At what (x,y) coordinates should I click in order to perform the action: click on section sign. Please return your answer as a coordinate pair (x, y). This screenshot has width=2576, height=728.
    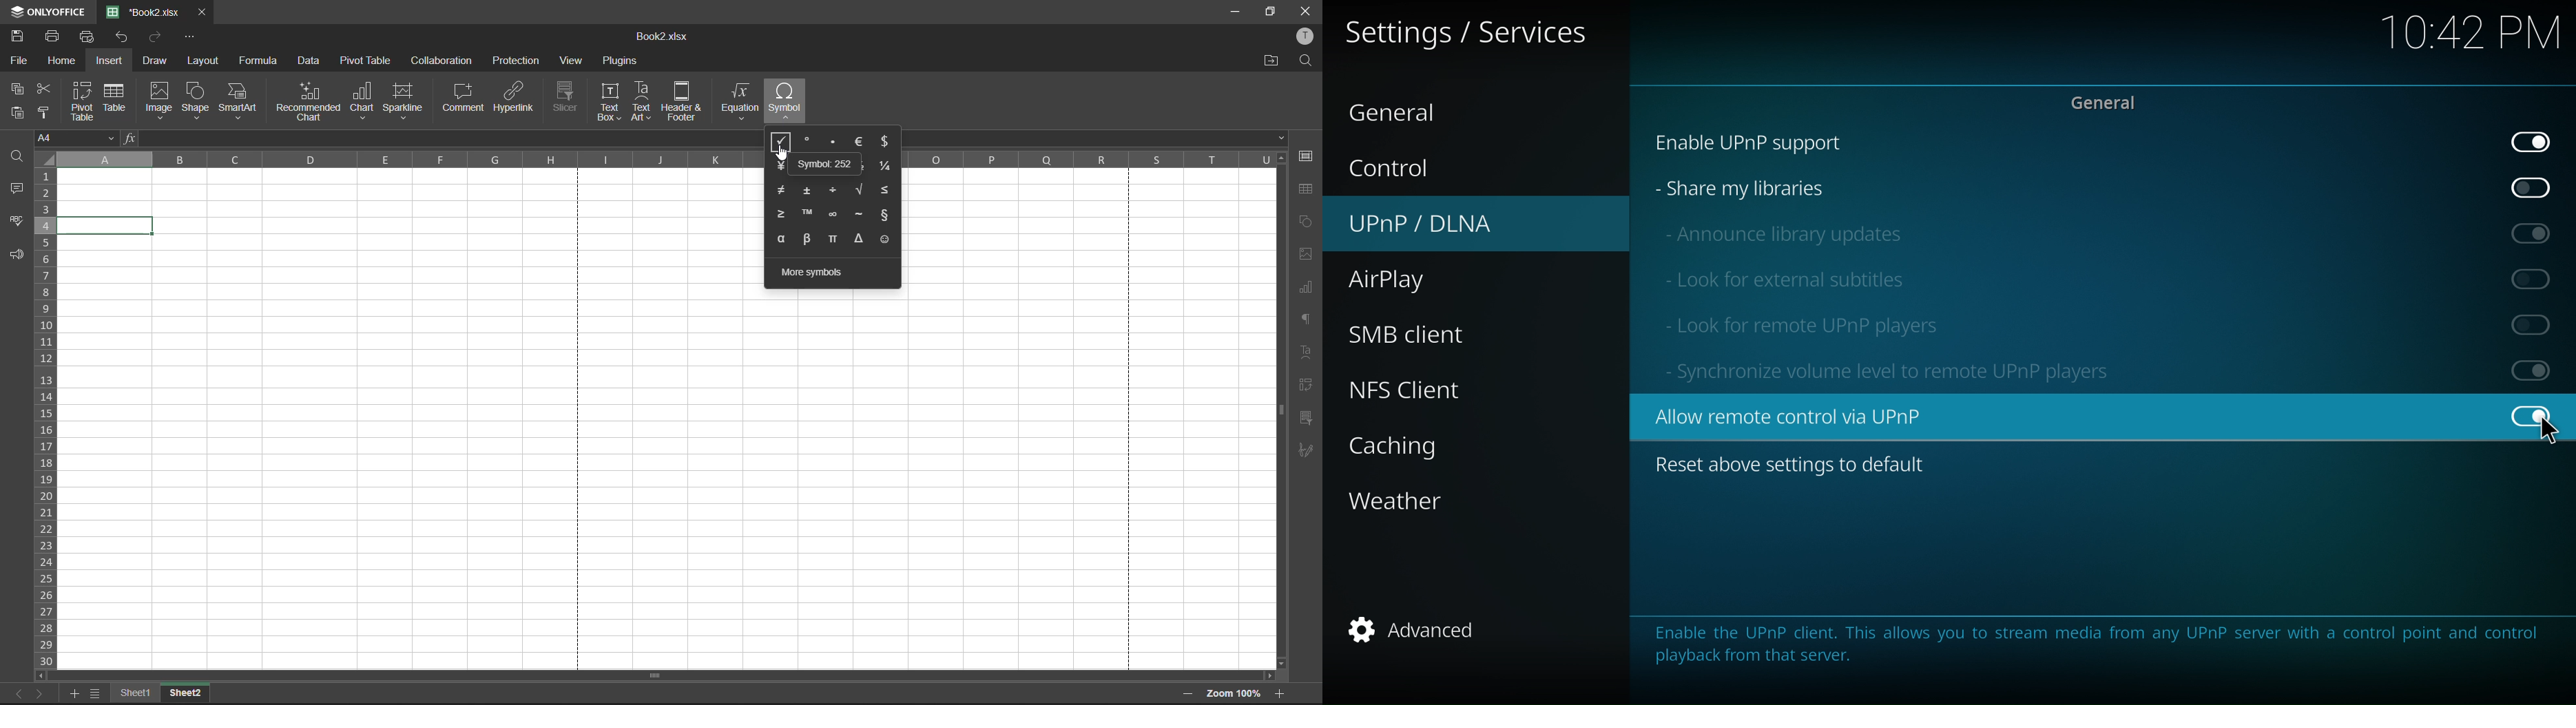
    Looking at the image, I should click on (887, 215).